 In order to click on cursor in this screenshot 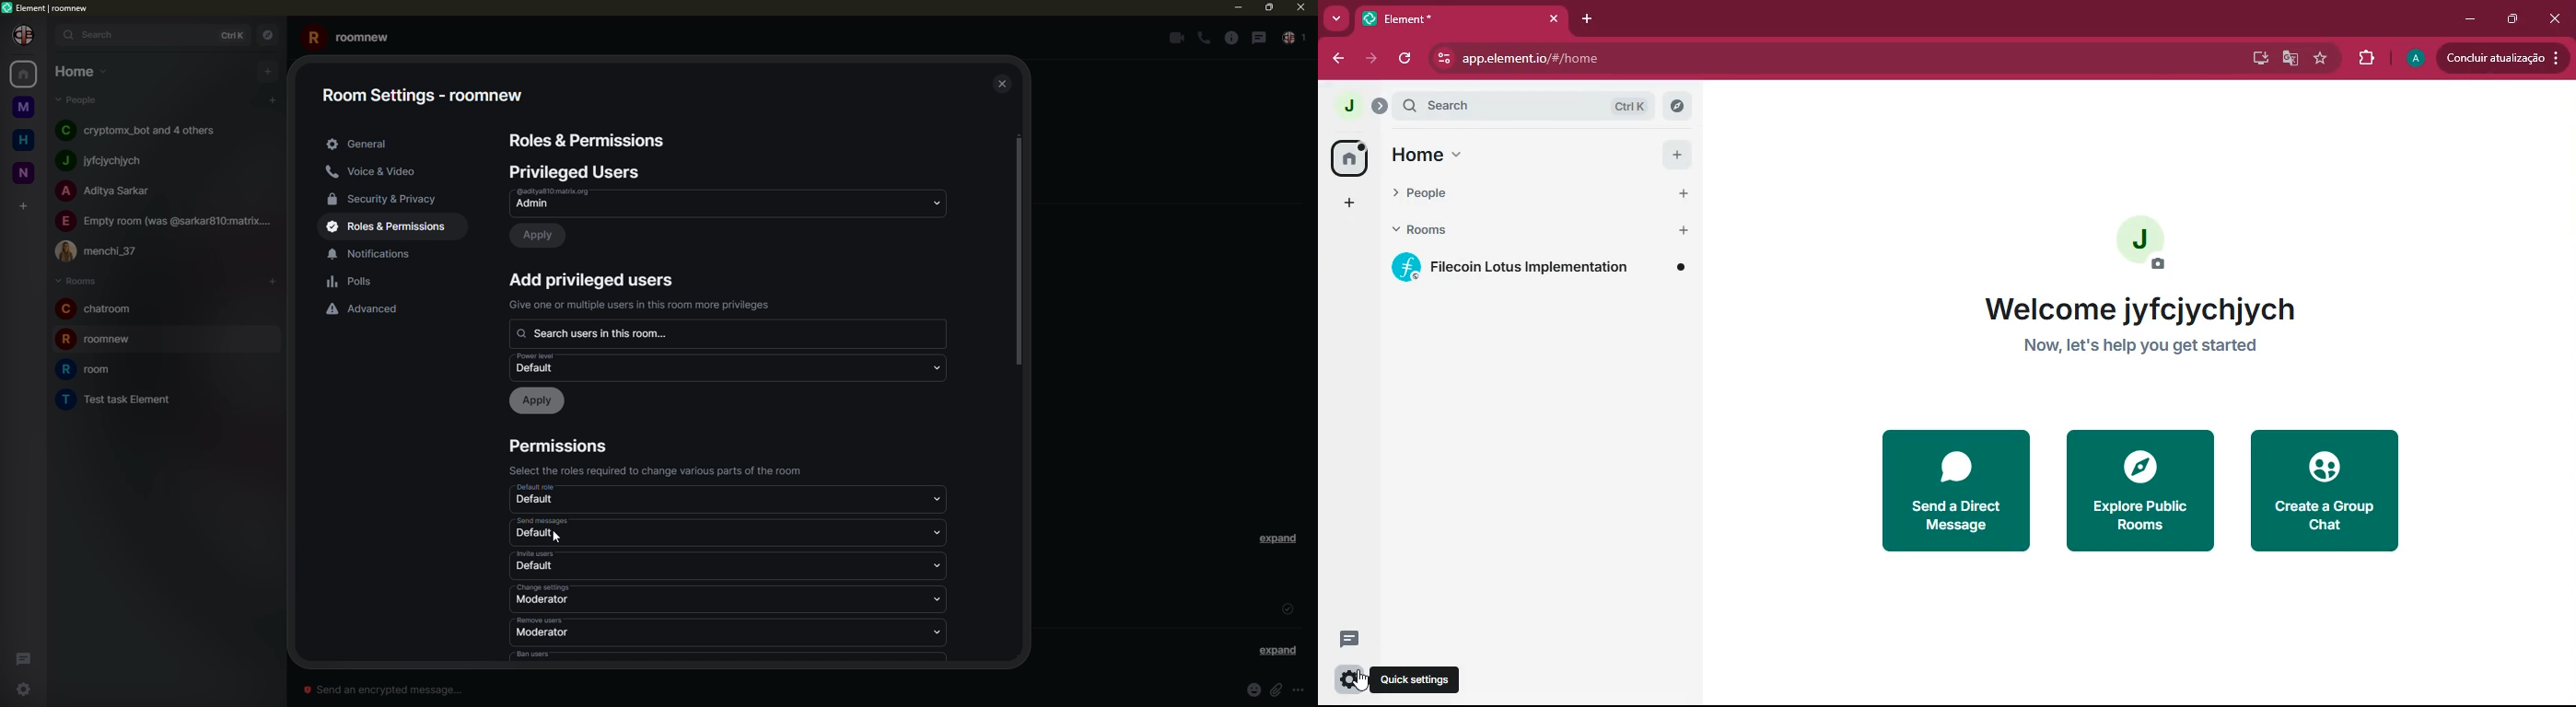, I will do `click(1358, 683)`.